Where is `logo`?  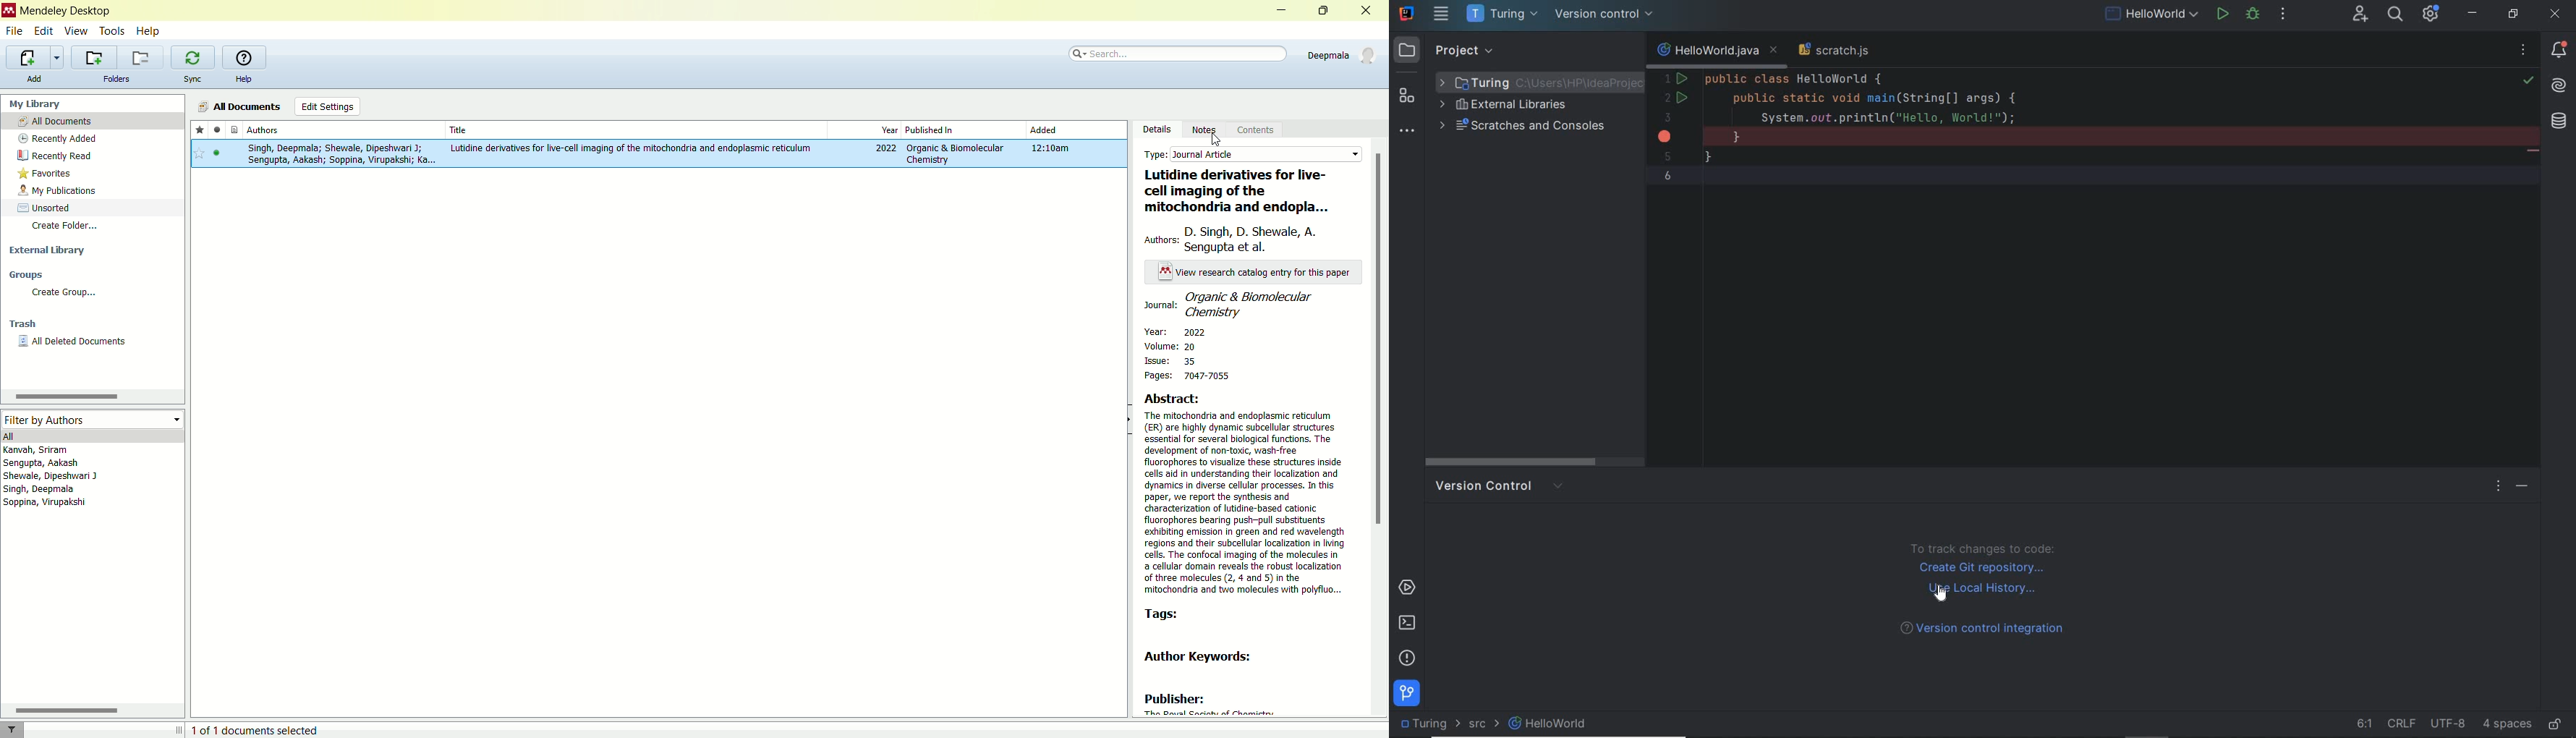 logo is located at coordinates (9, 11).